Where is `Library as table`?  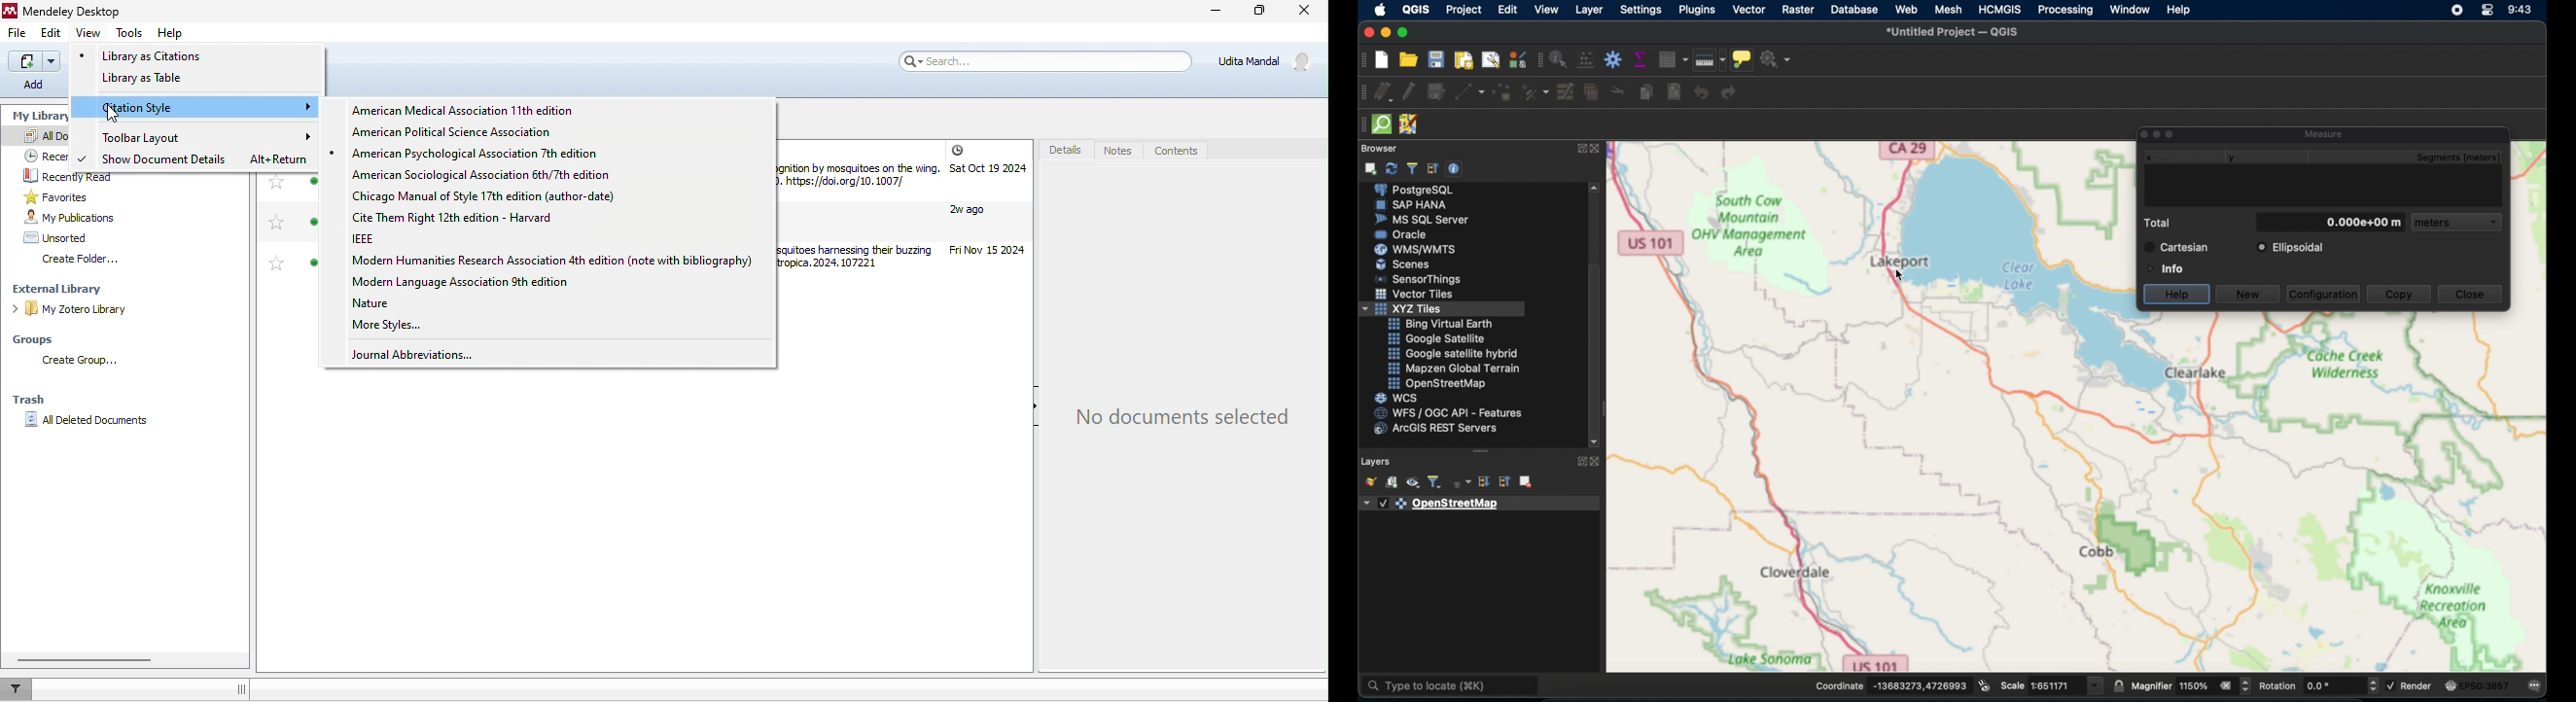
Library as table is located at coordinates (159, 81).